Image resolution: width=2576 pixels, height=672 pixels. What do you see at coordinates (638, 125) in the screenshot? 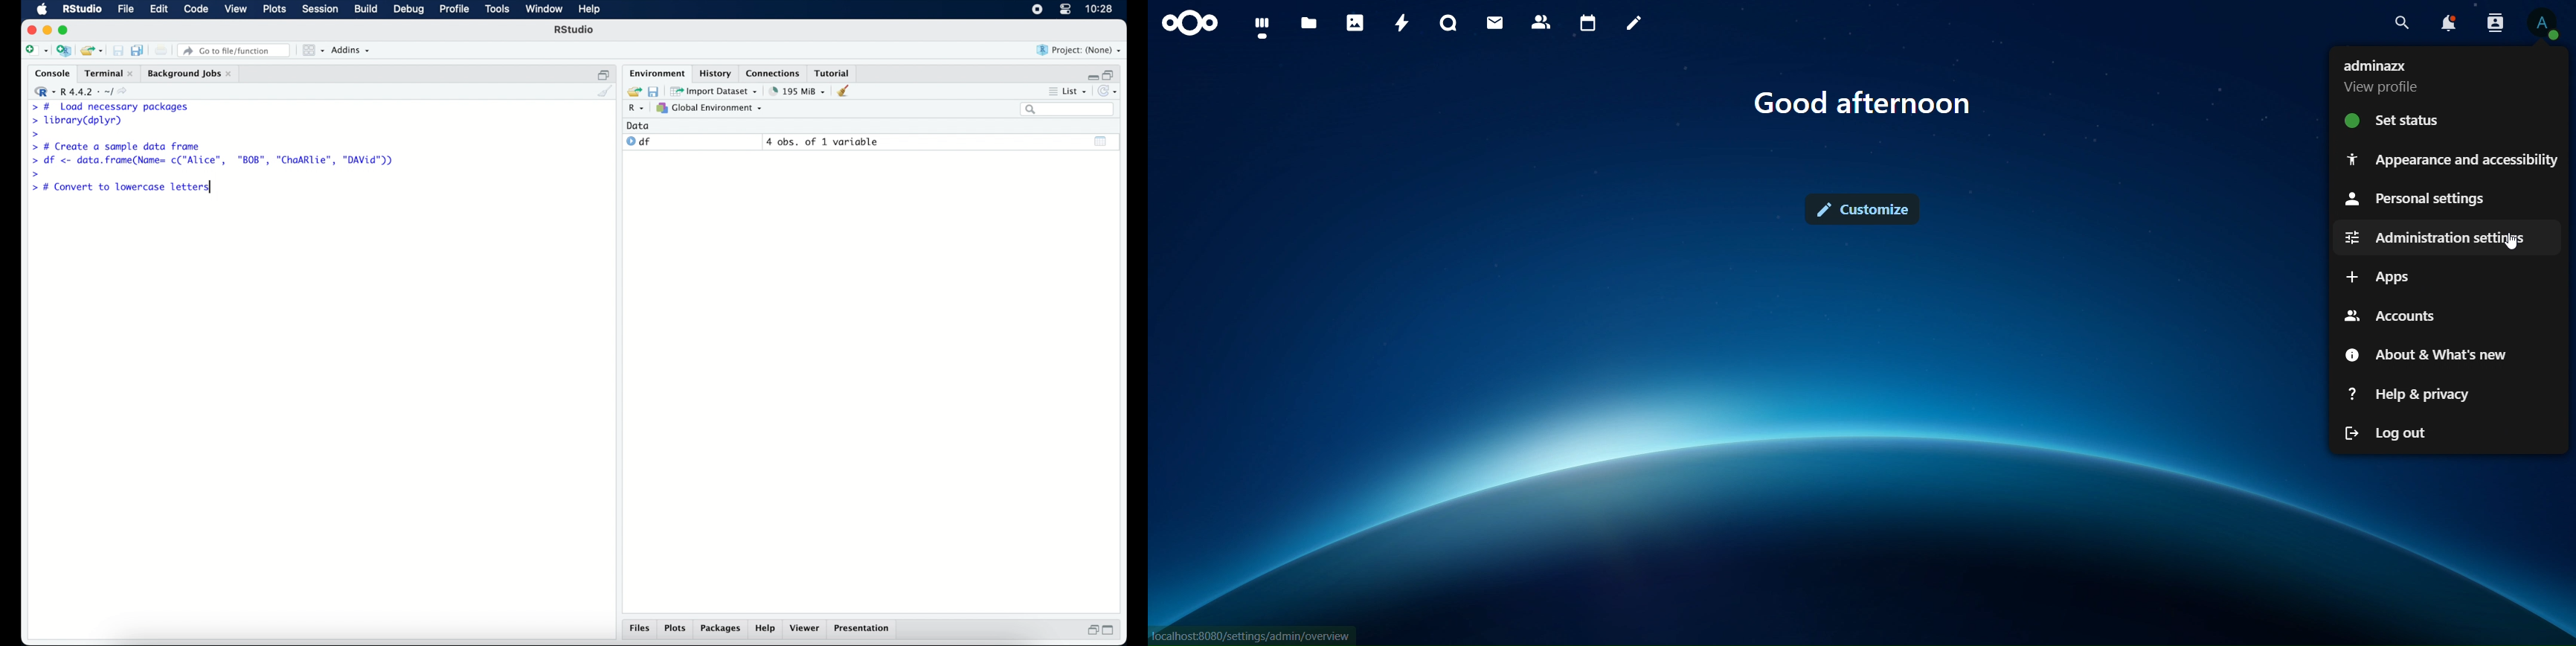
I see `date` at bounding box center [638, 125].